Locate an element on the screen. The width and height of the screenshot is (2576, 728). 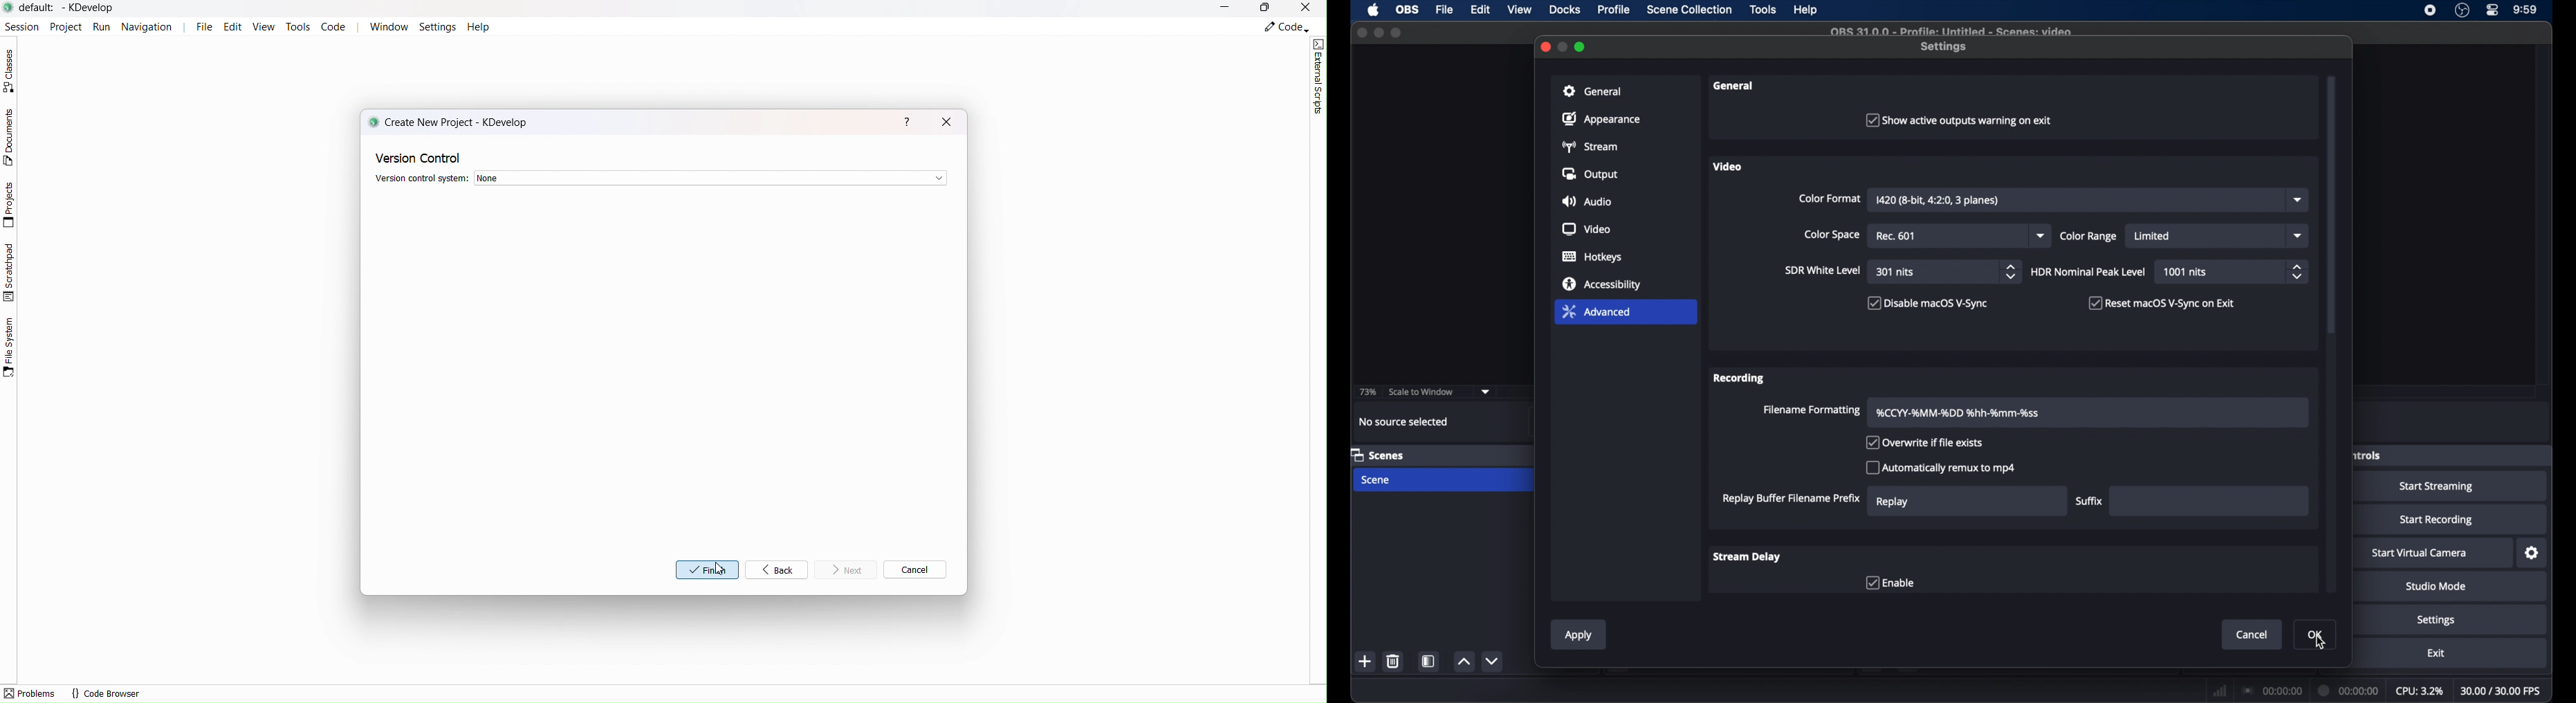
checkbox is located at coordinates (1928, 304).